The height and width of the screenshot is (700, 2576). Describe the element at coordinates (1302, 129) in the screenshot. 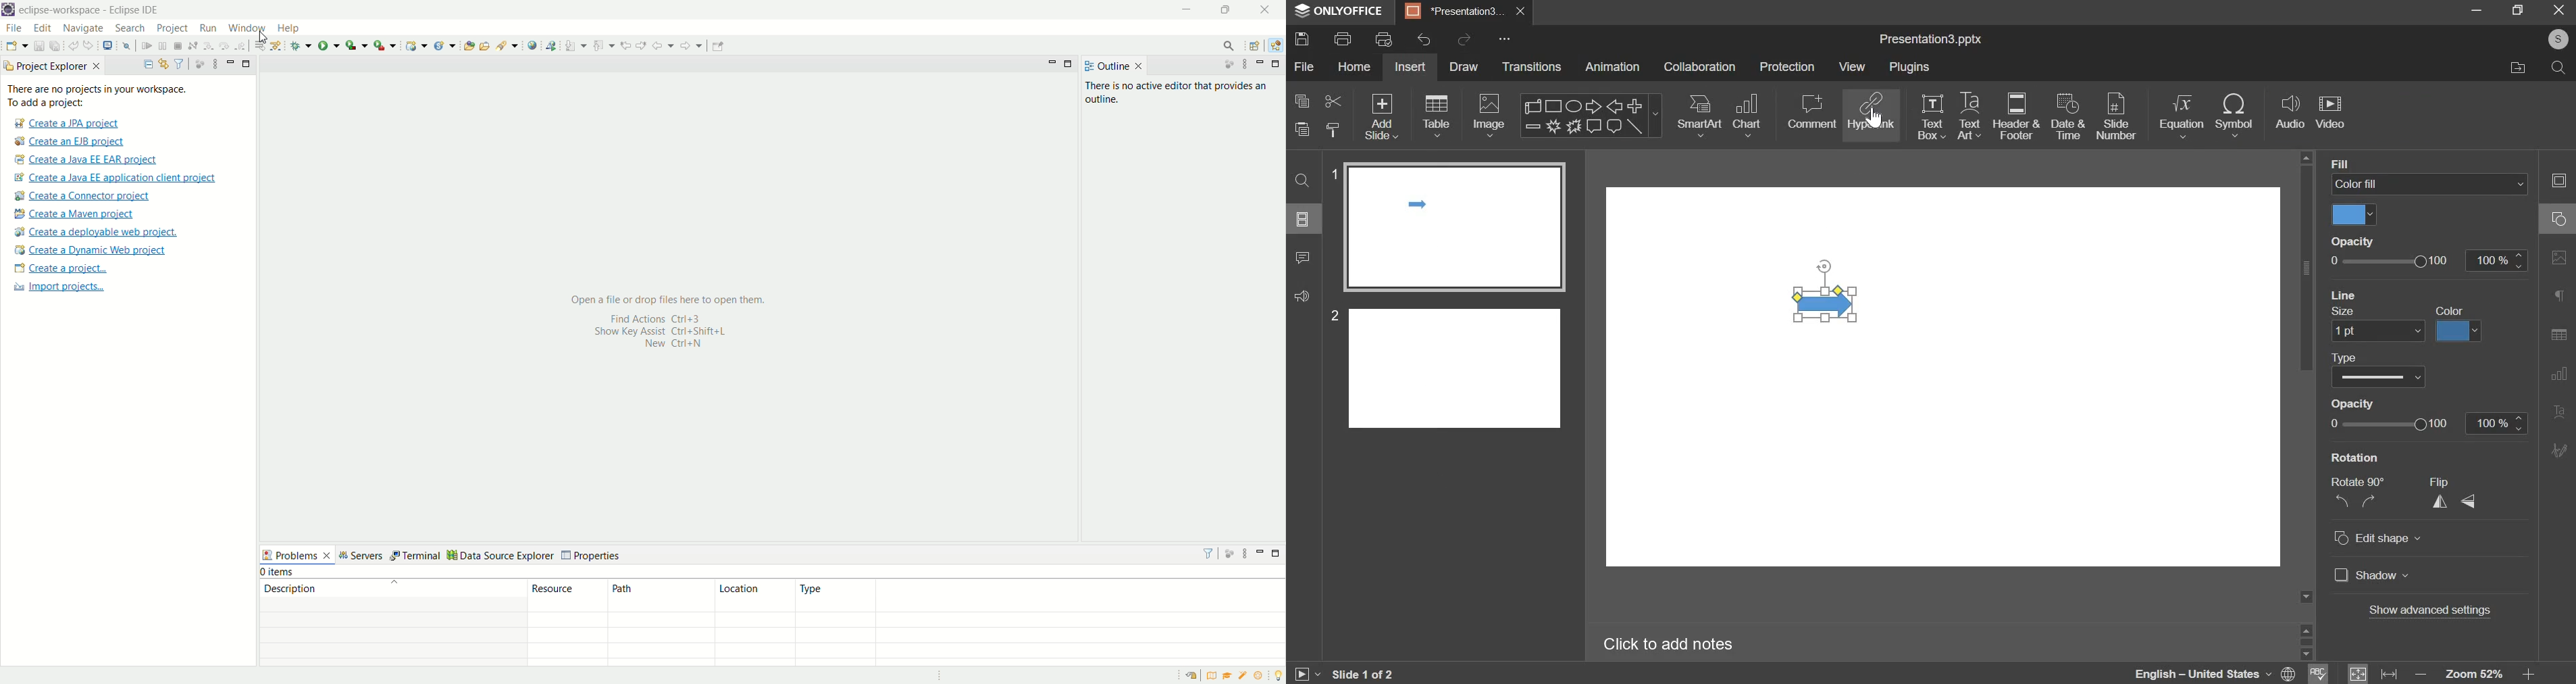

I see `paste` at that location.